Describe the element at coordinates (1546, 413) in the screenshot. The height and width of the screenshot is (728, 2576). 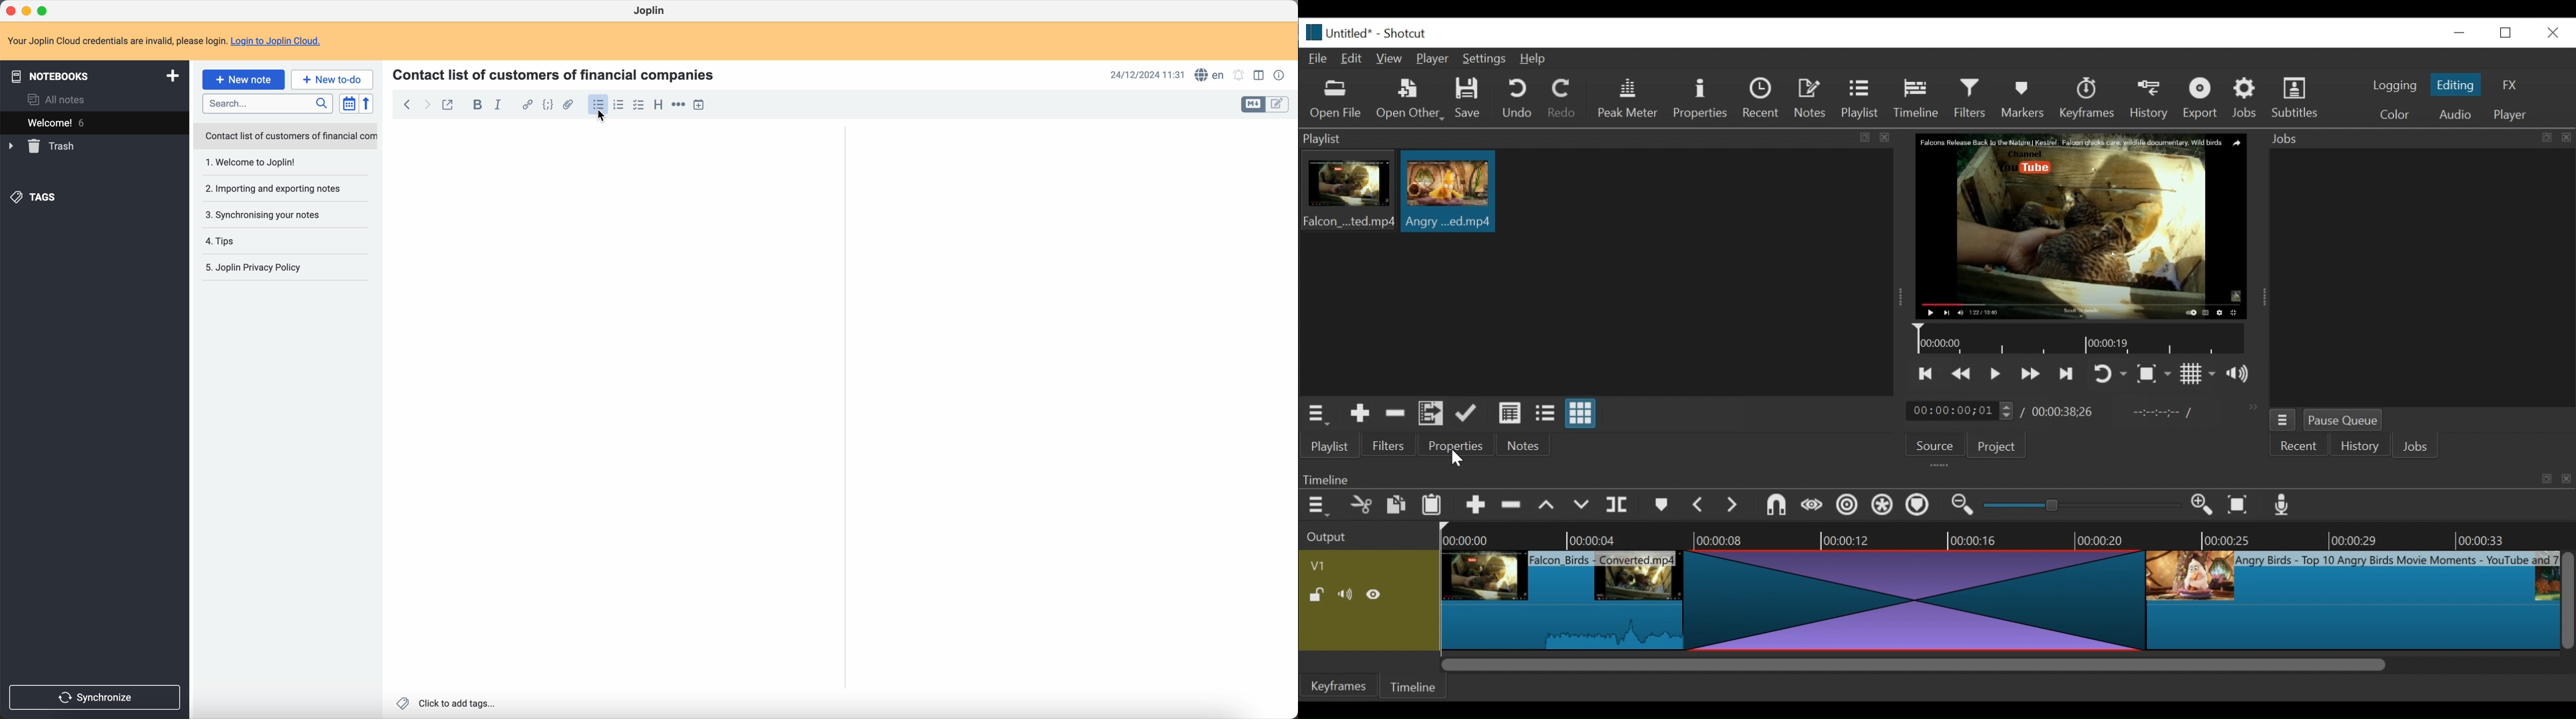
I see `view as files` at that location.